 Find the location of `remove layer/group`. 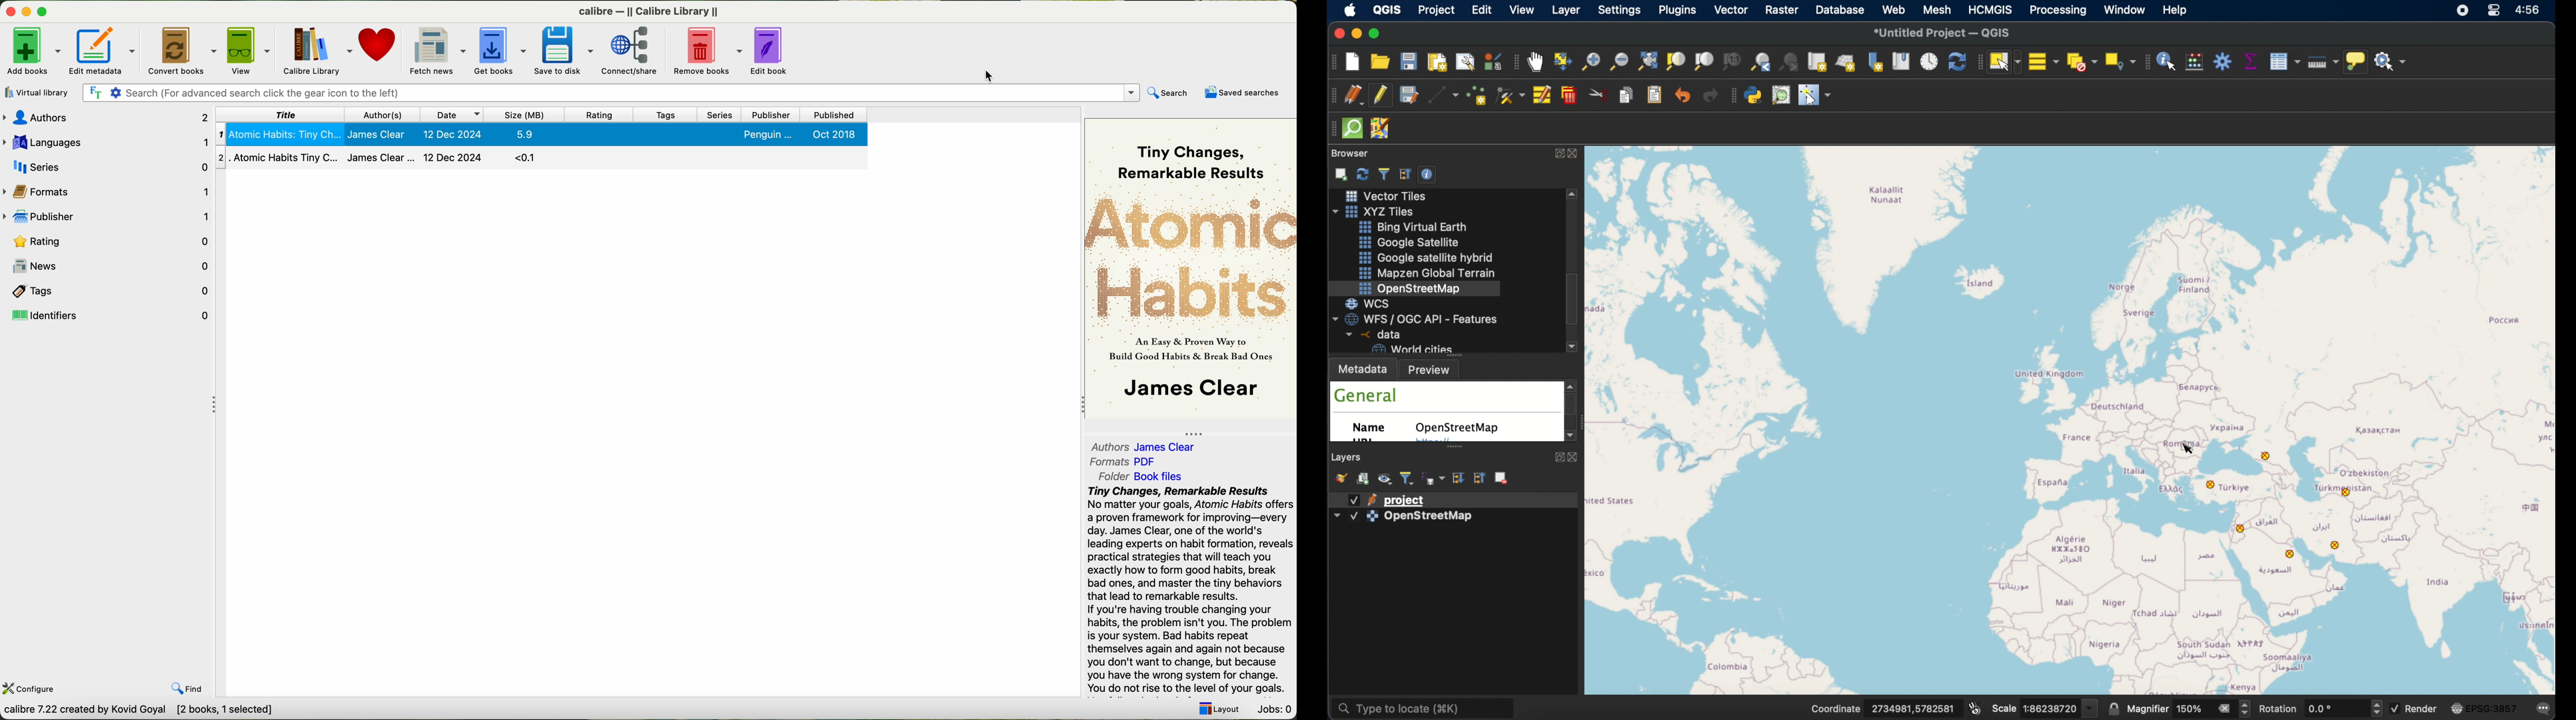

remove layer/group is located at coordinates (1503, 478).